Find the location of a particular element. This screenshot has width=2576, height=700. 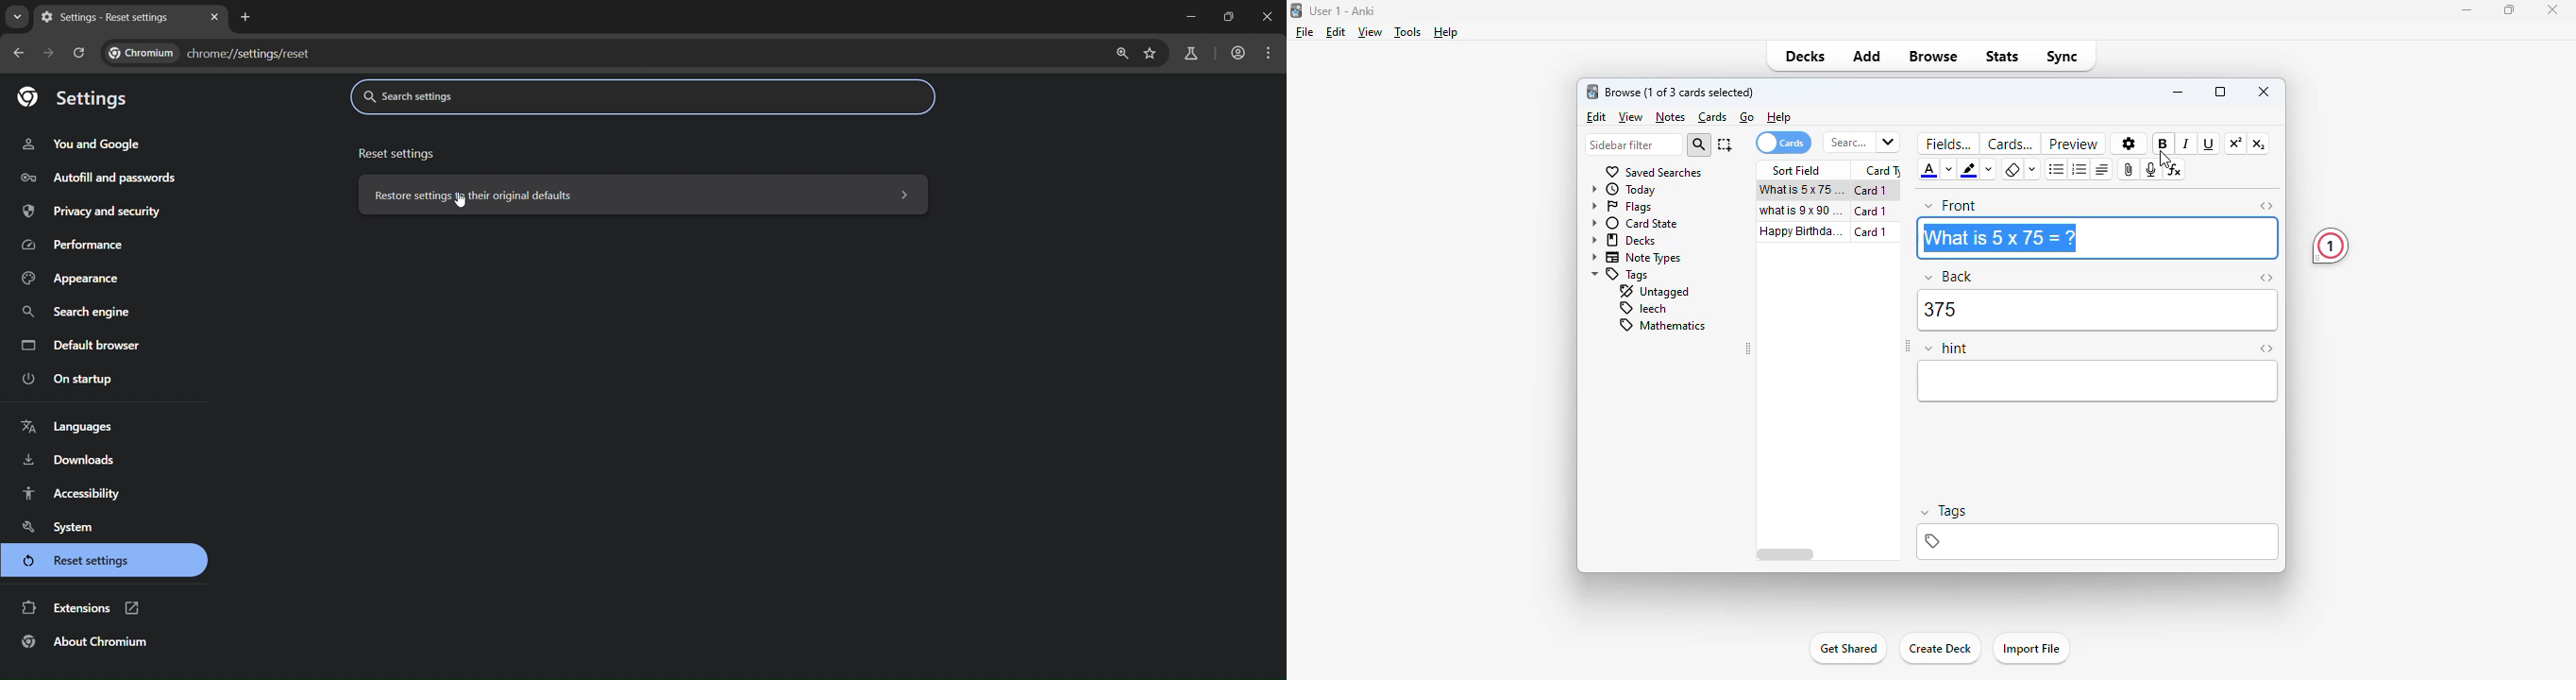

on startup is located at coordinates (72, 378).